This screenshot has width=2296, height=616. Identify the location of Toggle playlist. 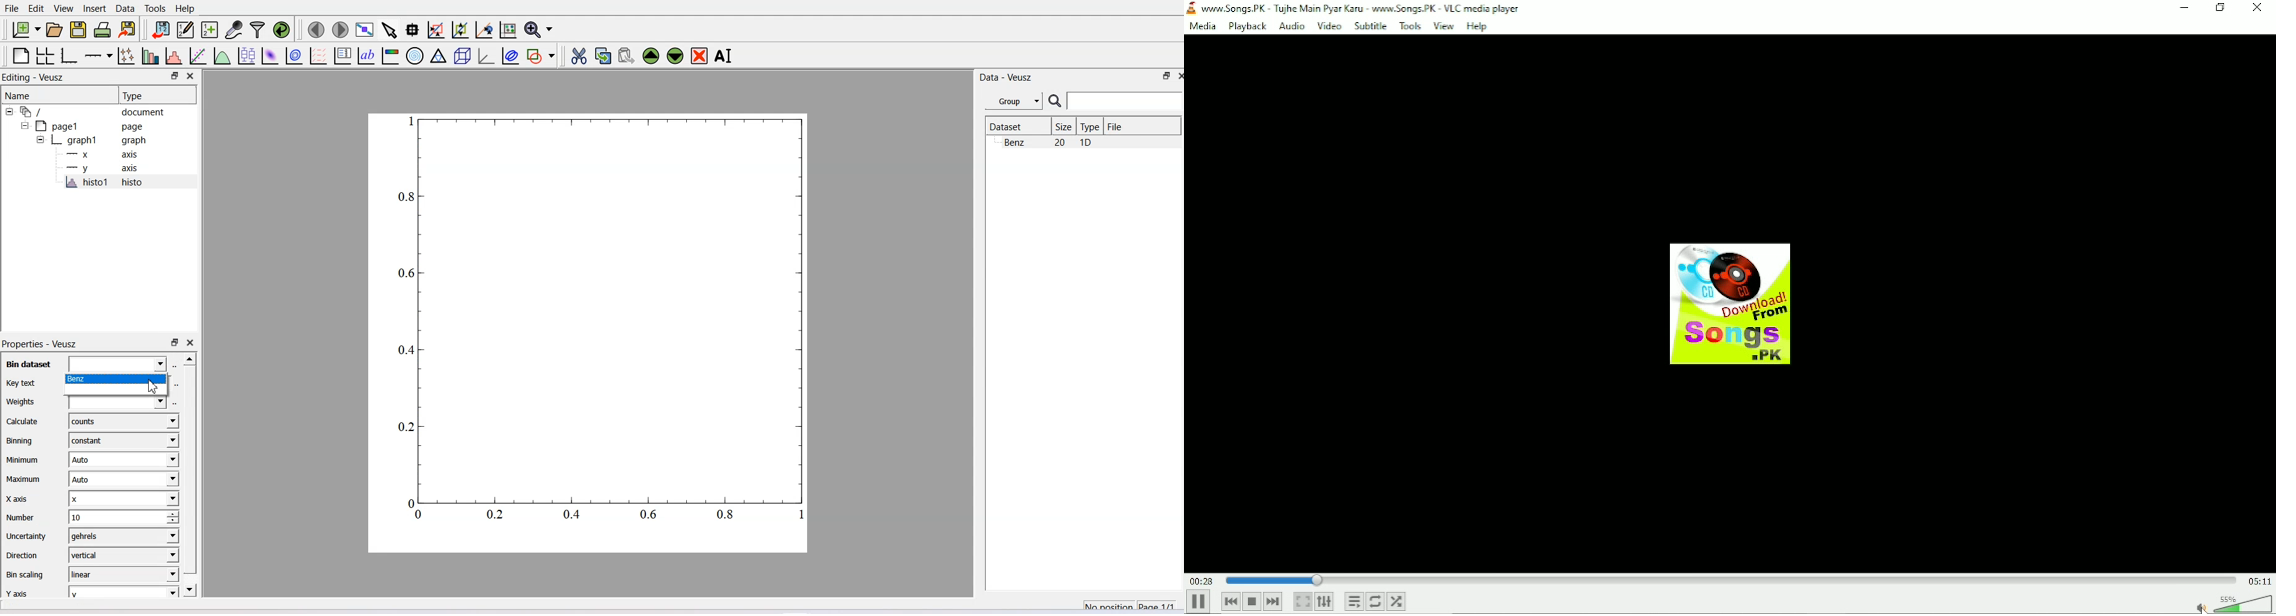
(1354, 602).